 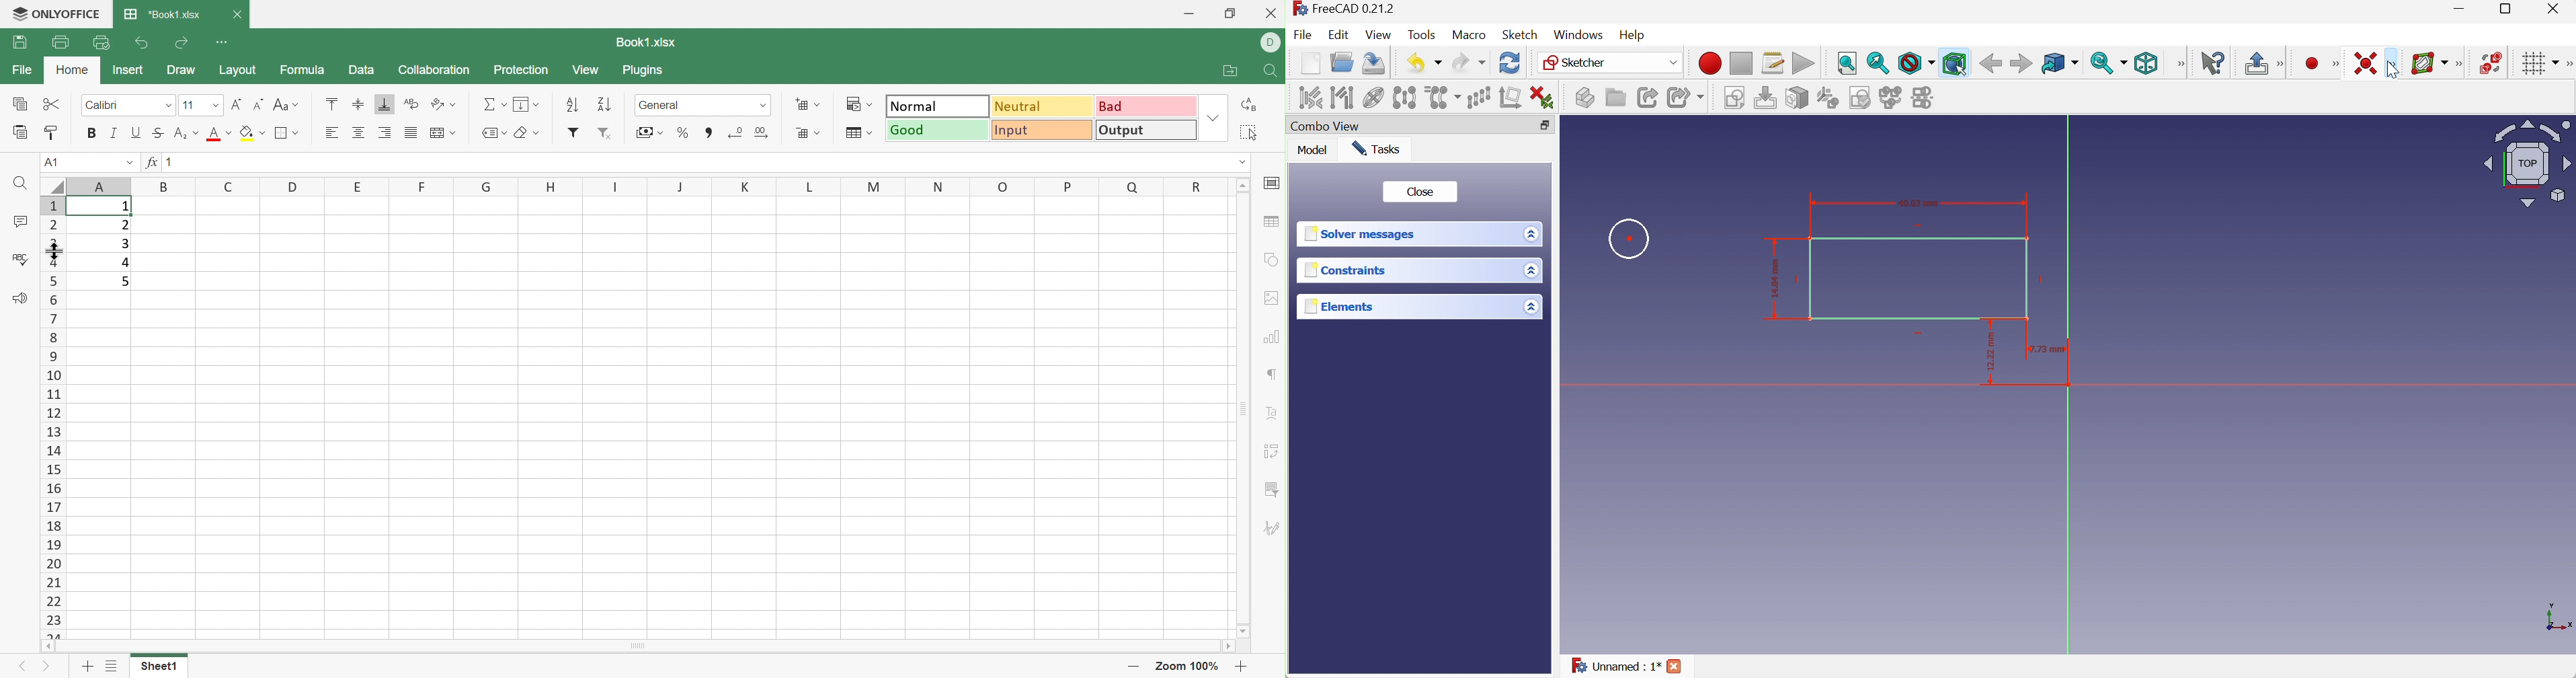 I want to click on Drop down, so click(x=1534, y=233).